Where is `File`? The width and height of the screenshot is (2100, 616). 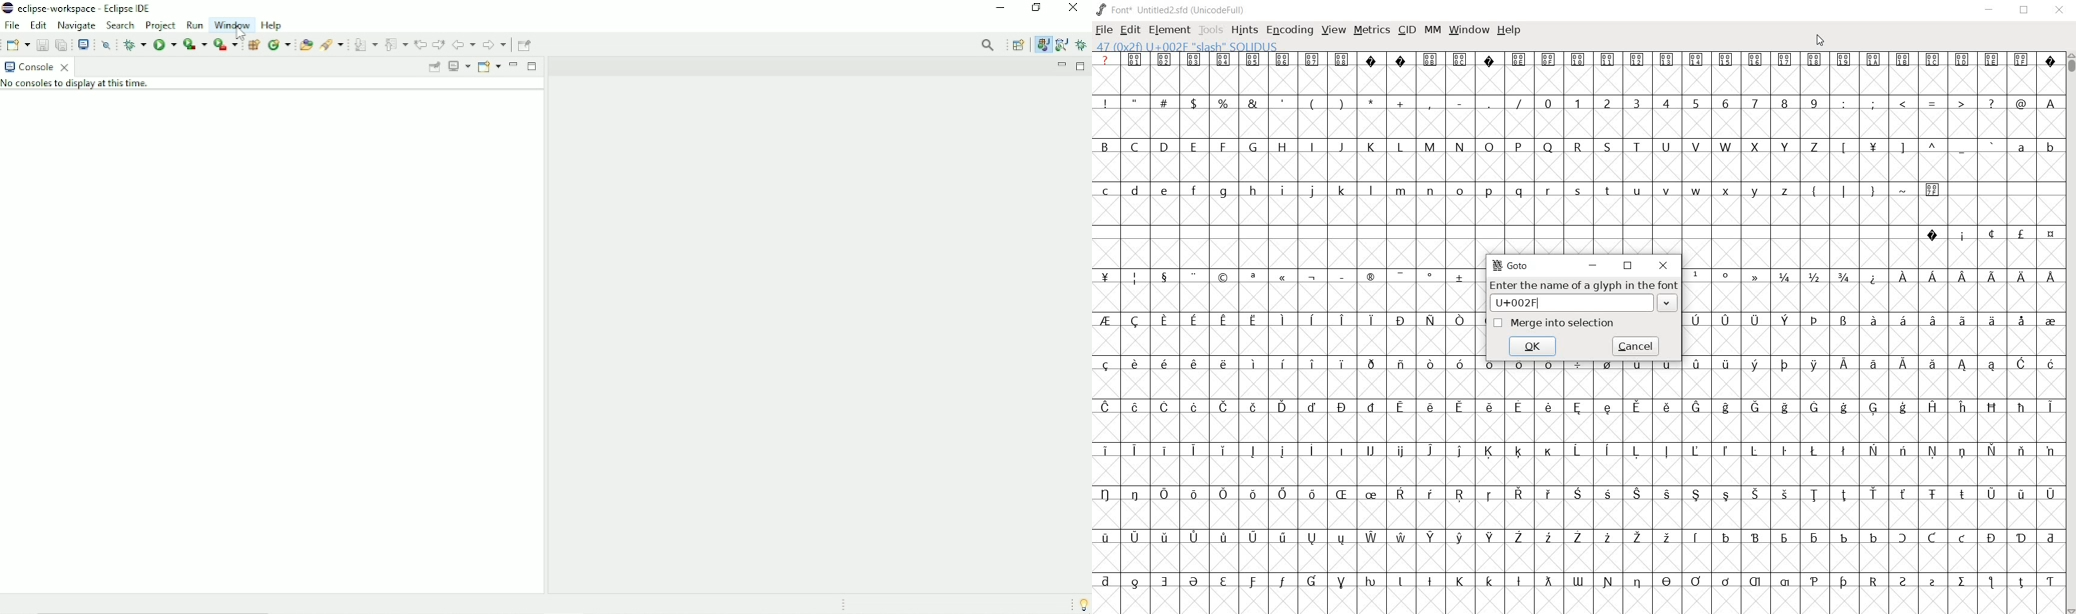 File is located at coordinates (12, 25).